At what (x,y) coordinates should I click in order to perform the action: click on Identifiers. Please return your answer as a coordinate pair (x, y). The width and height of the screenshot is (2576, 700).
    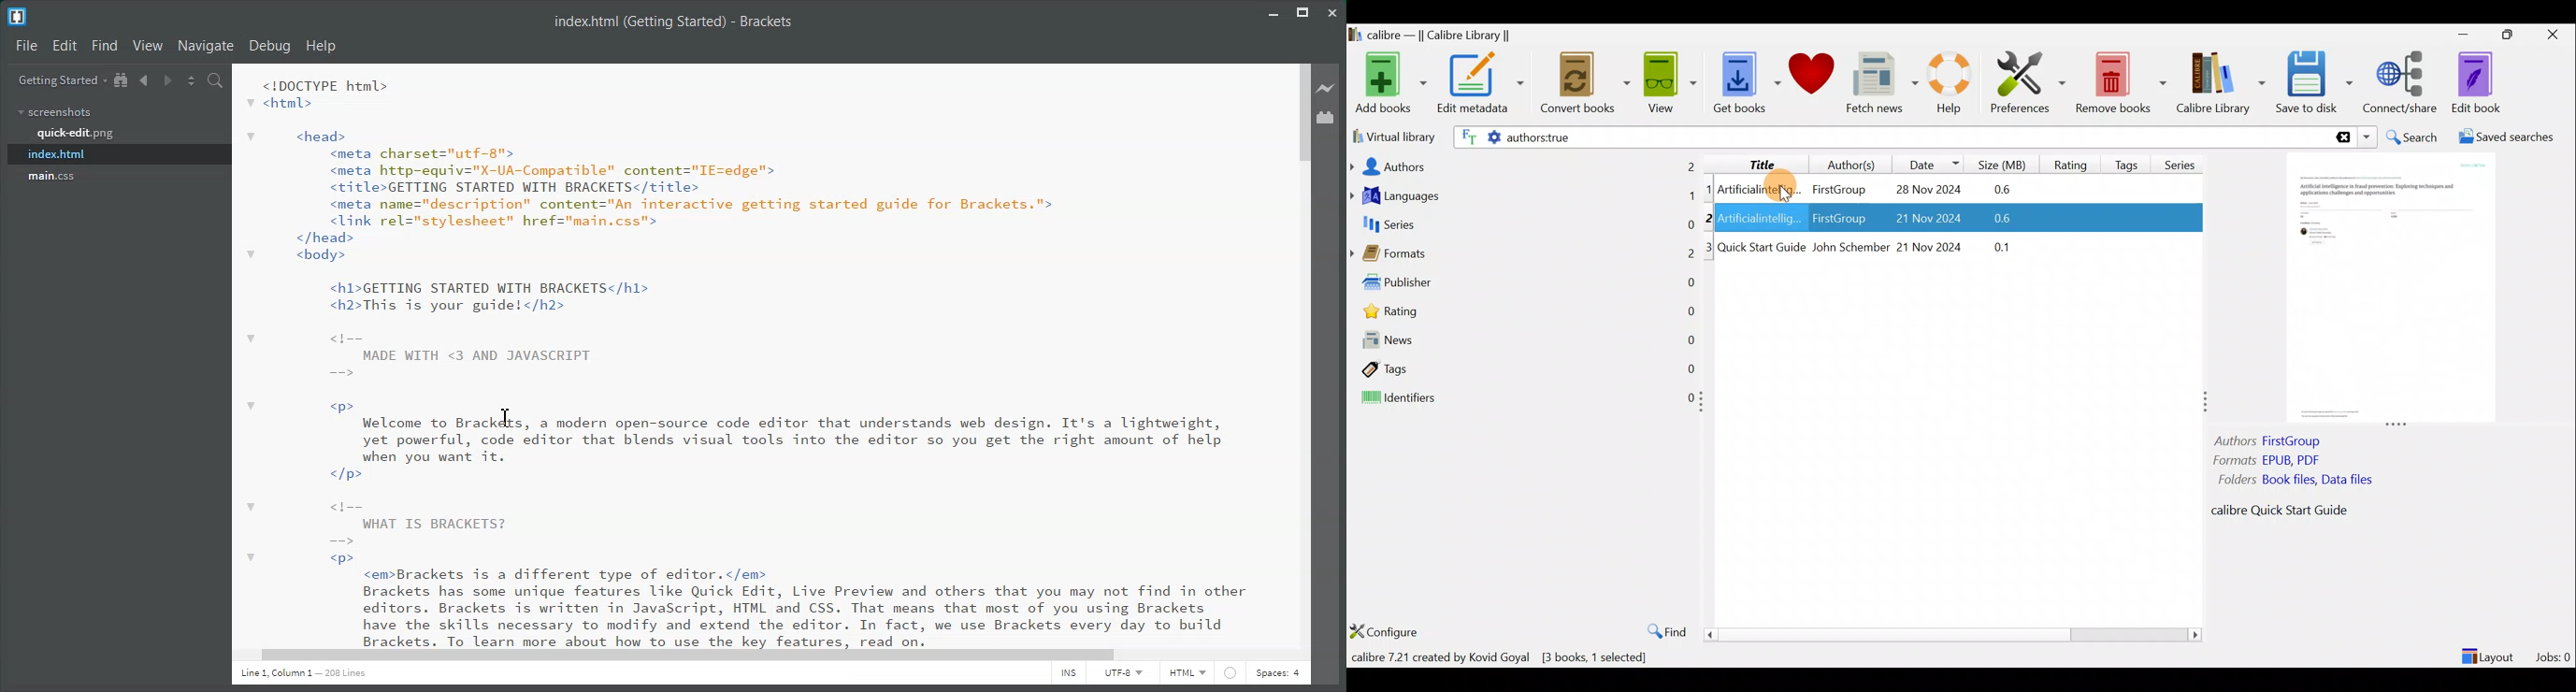
    Looking at the image, I should click on (1521, 399).